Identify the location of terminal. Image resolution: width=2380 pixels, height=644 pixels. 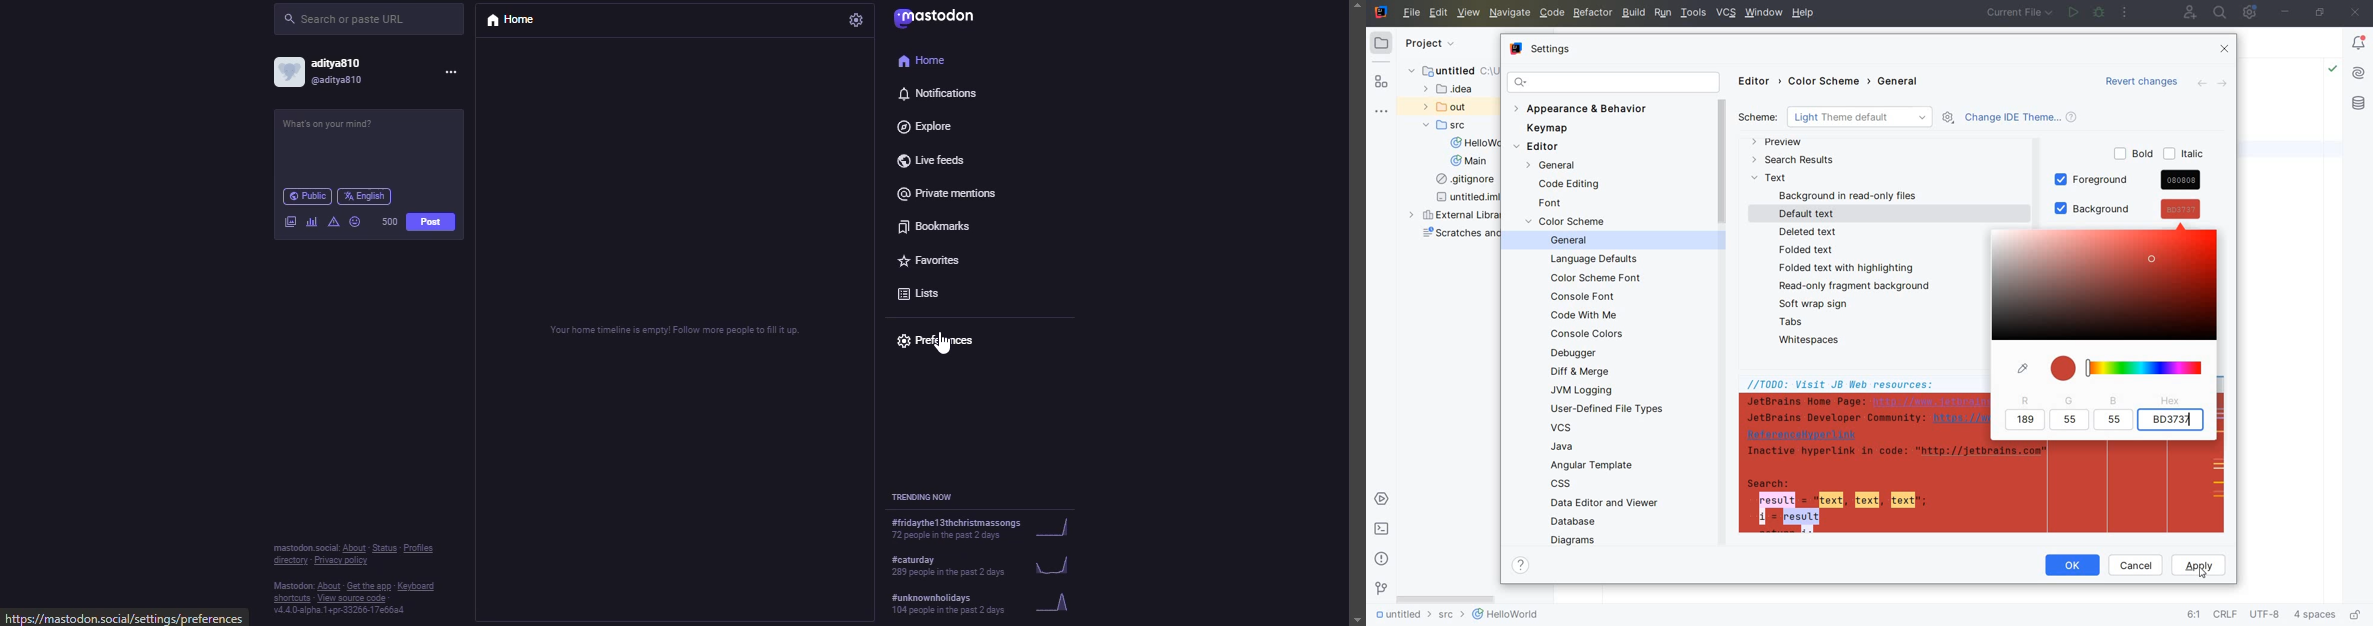
(1382, 529).